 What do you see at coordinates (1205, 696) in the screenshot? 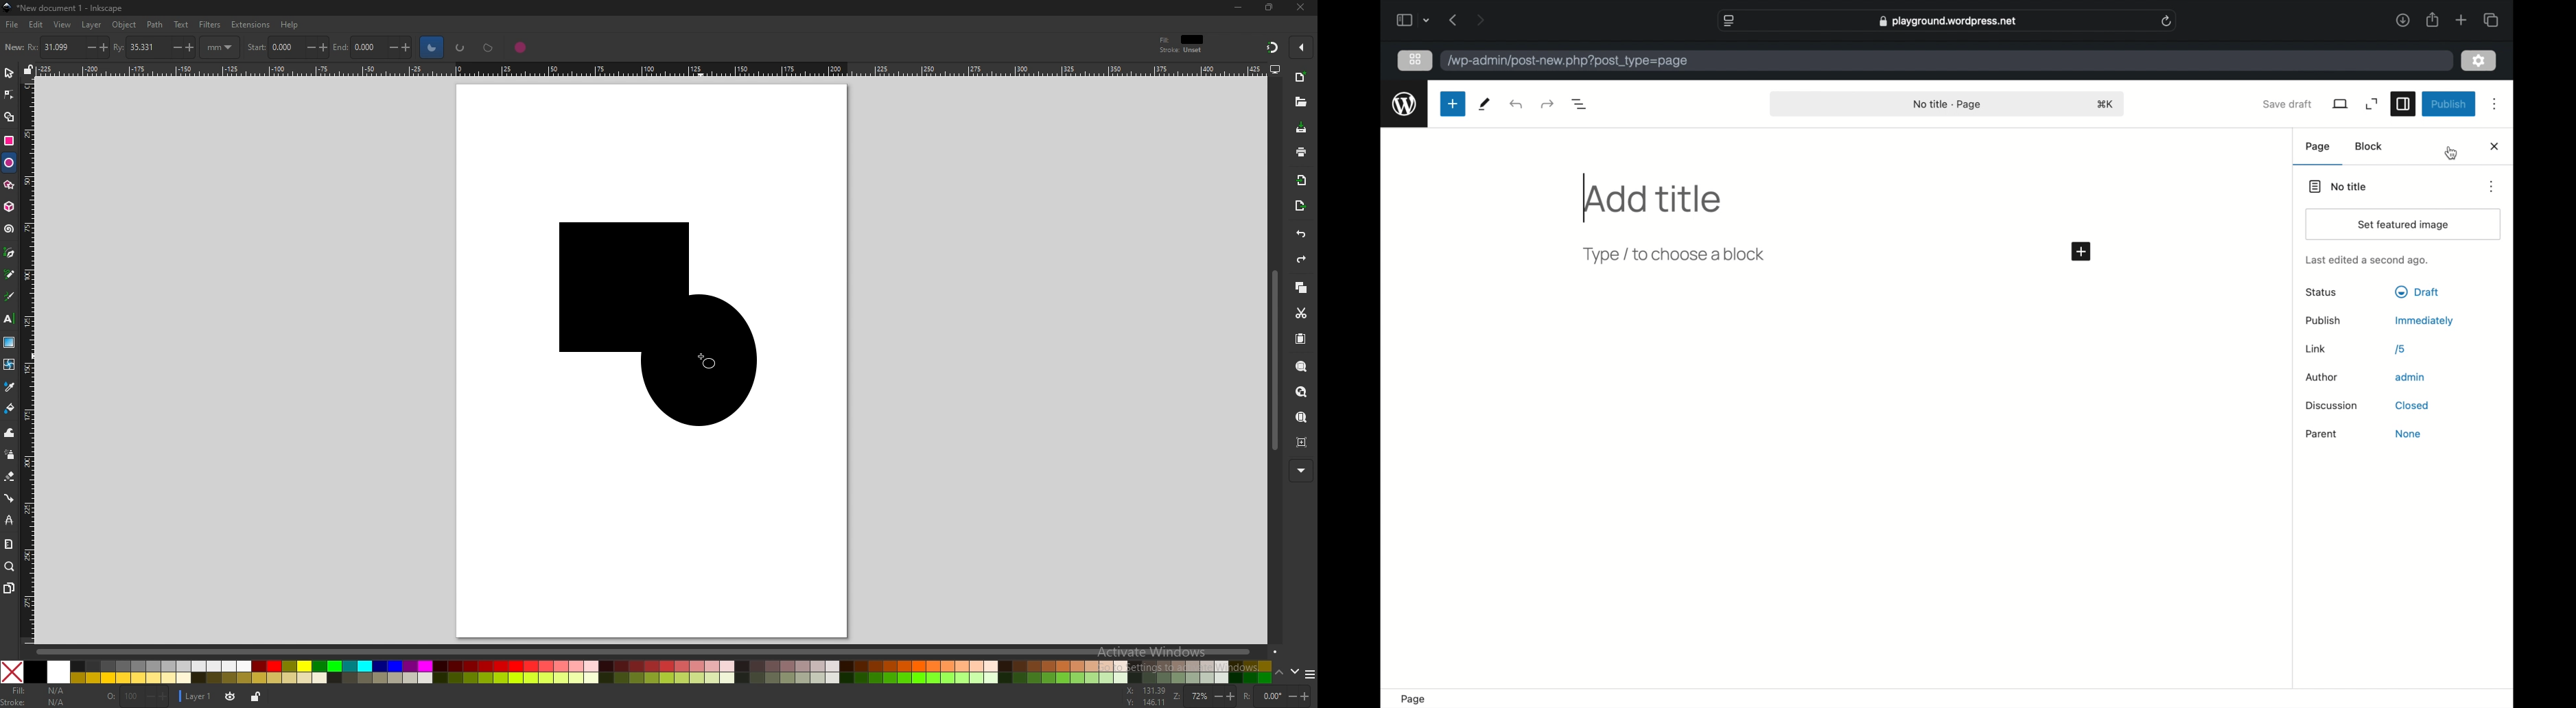
I see `zoom` at bounding box center [1205, 696].